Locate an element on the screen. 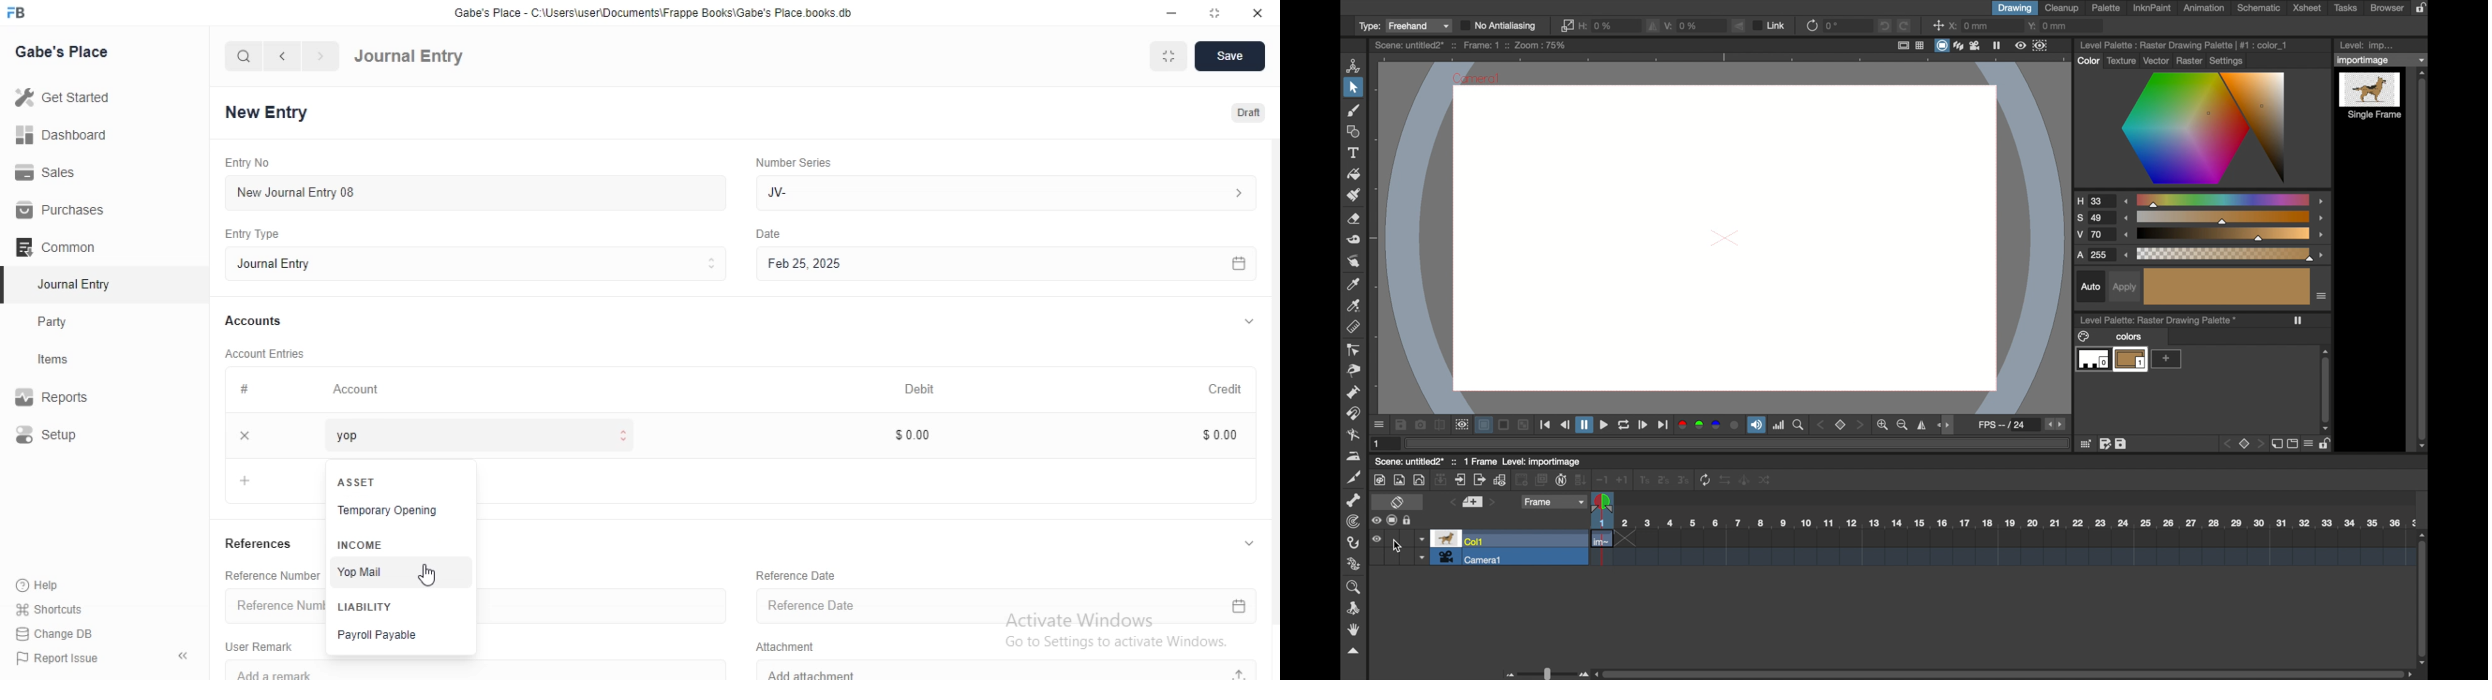 The image size is (2492, 700). Setup is located at coordinates (68, 436).